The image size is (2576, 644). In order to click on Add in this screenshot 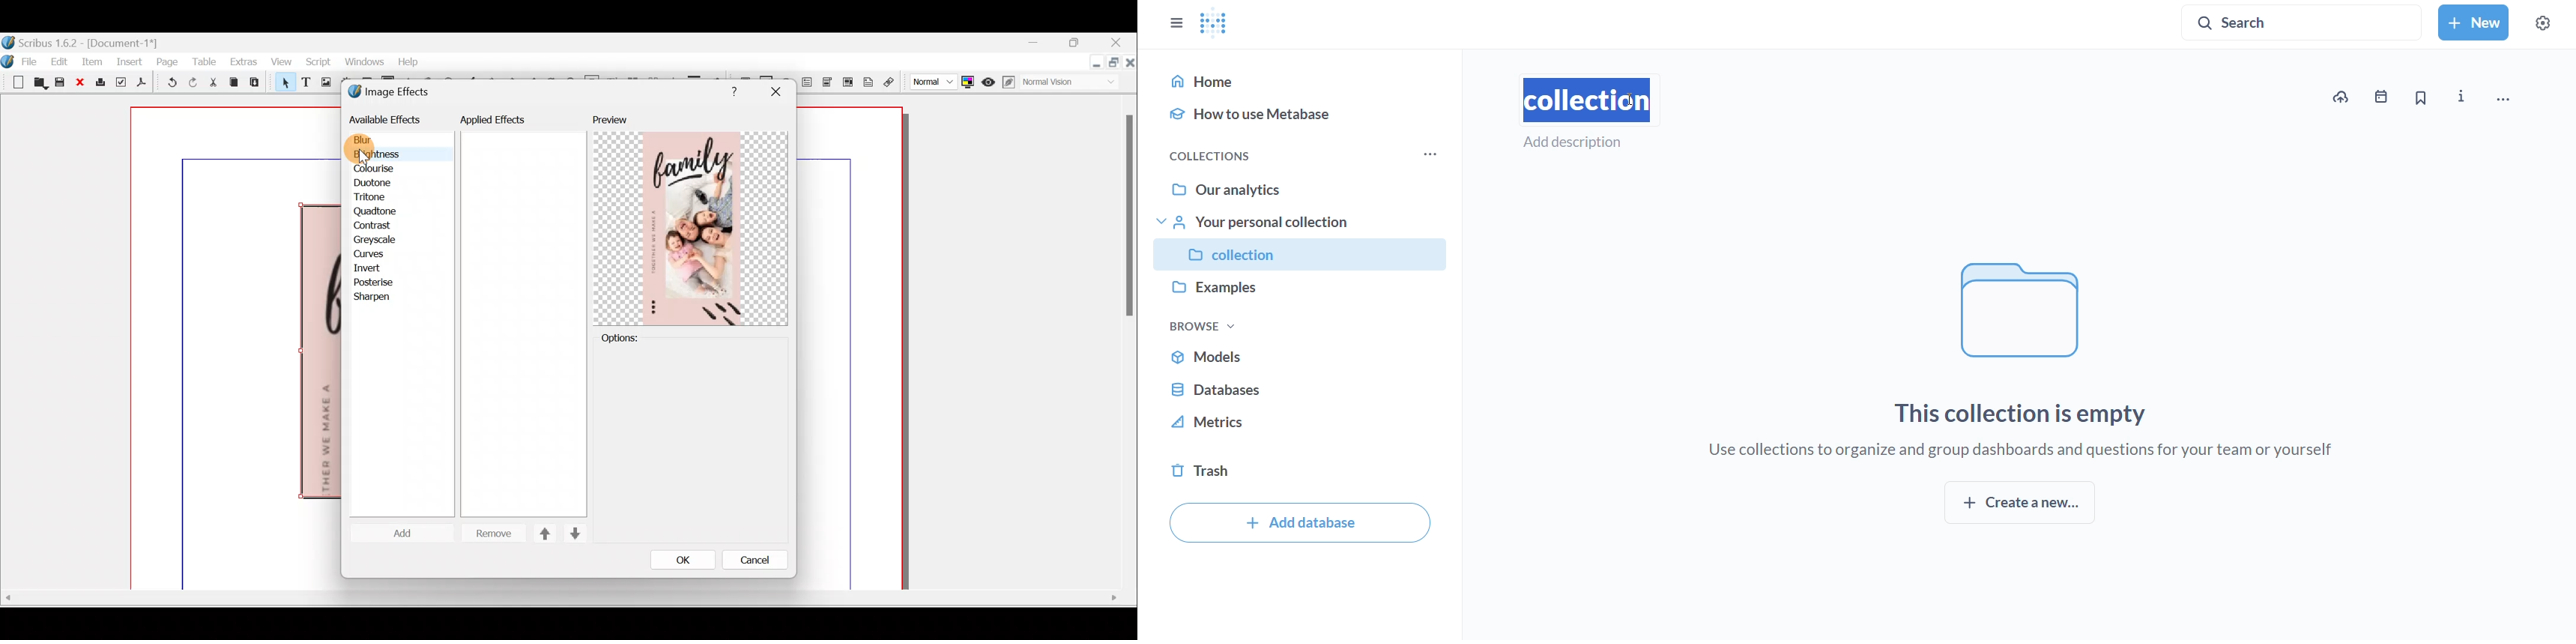, I will do `click(407, 535)`.